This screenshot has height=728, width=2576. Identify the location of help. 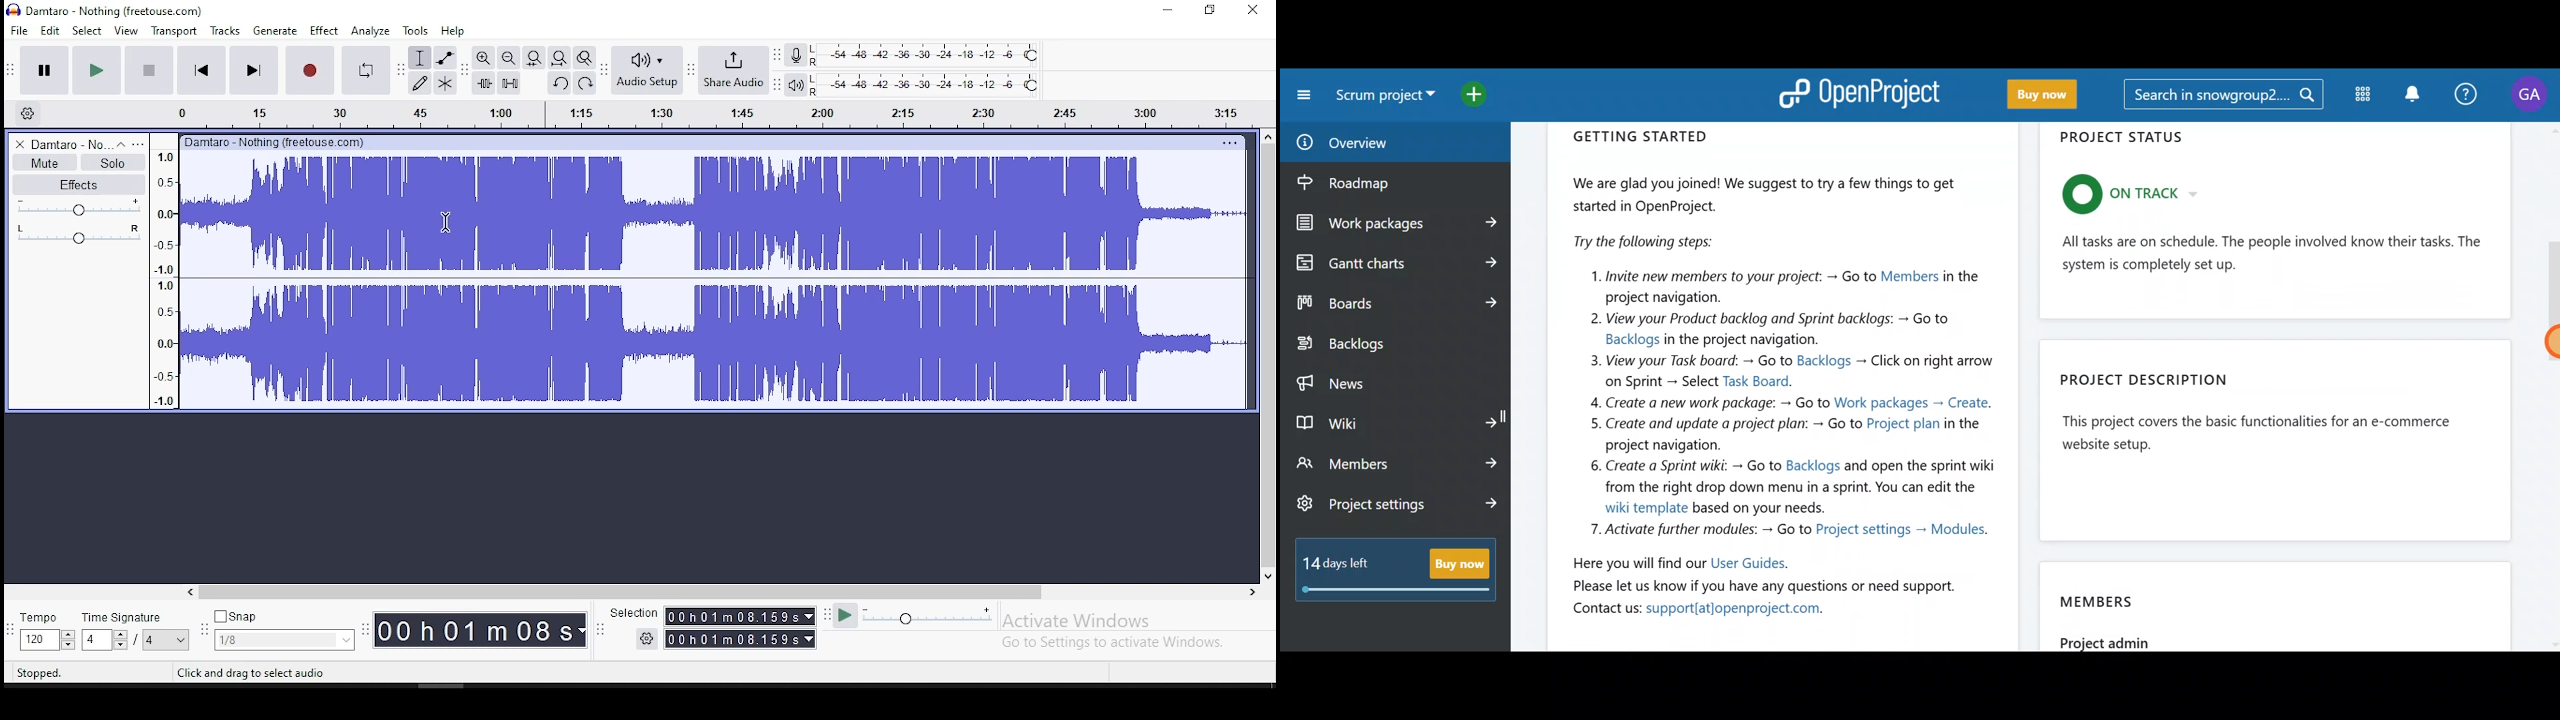
(454, 30).